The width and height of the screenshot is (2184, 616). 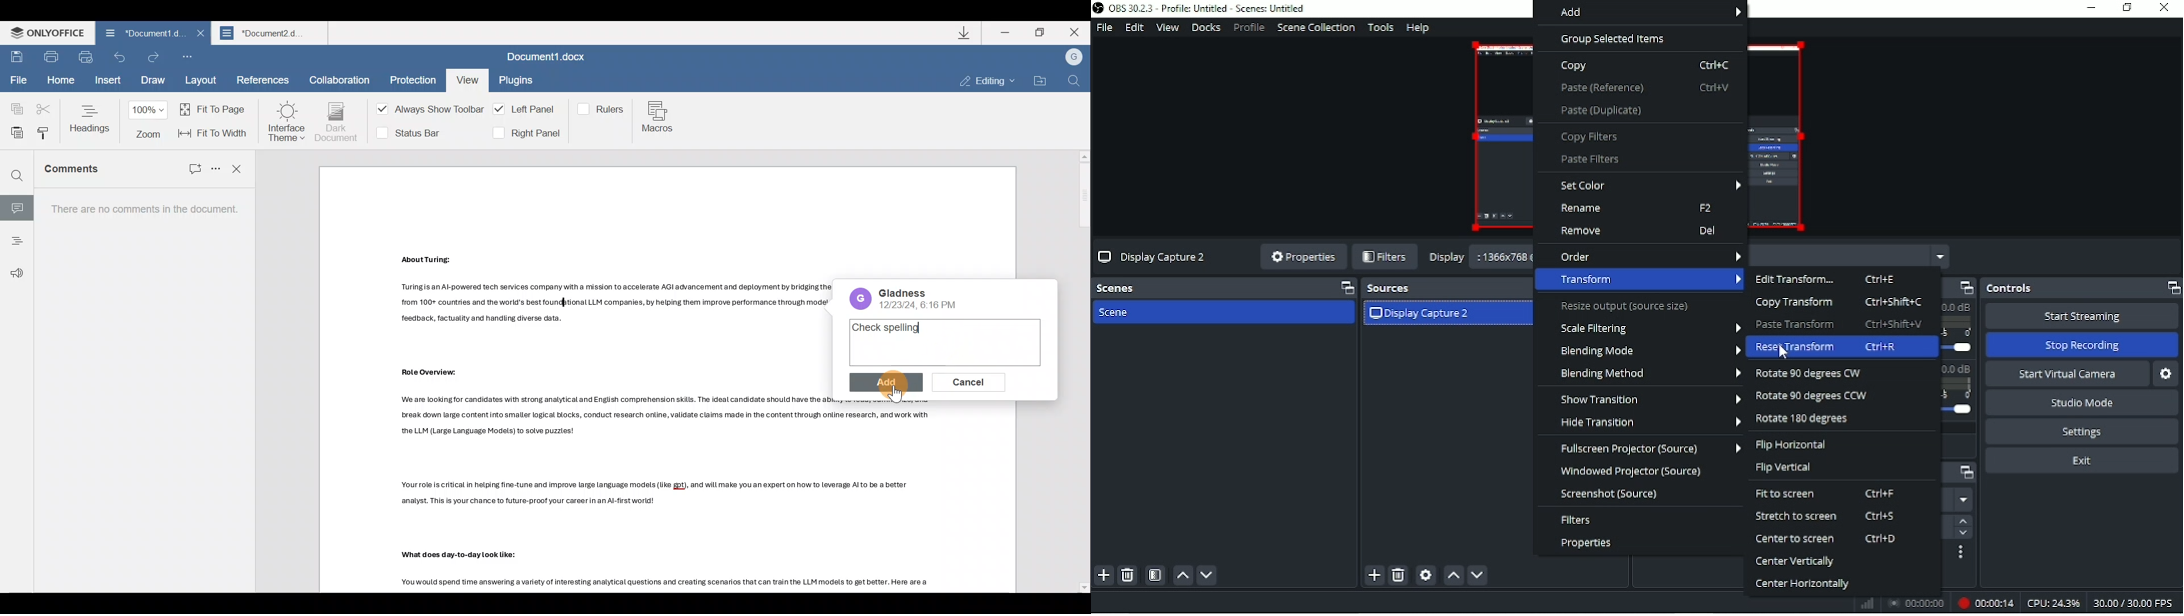 What do you see at coordinates (1398, 576) in the screenshot?
I see `Remove selected source(s)` at bounding box center [1398, 576].